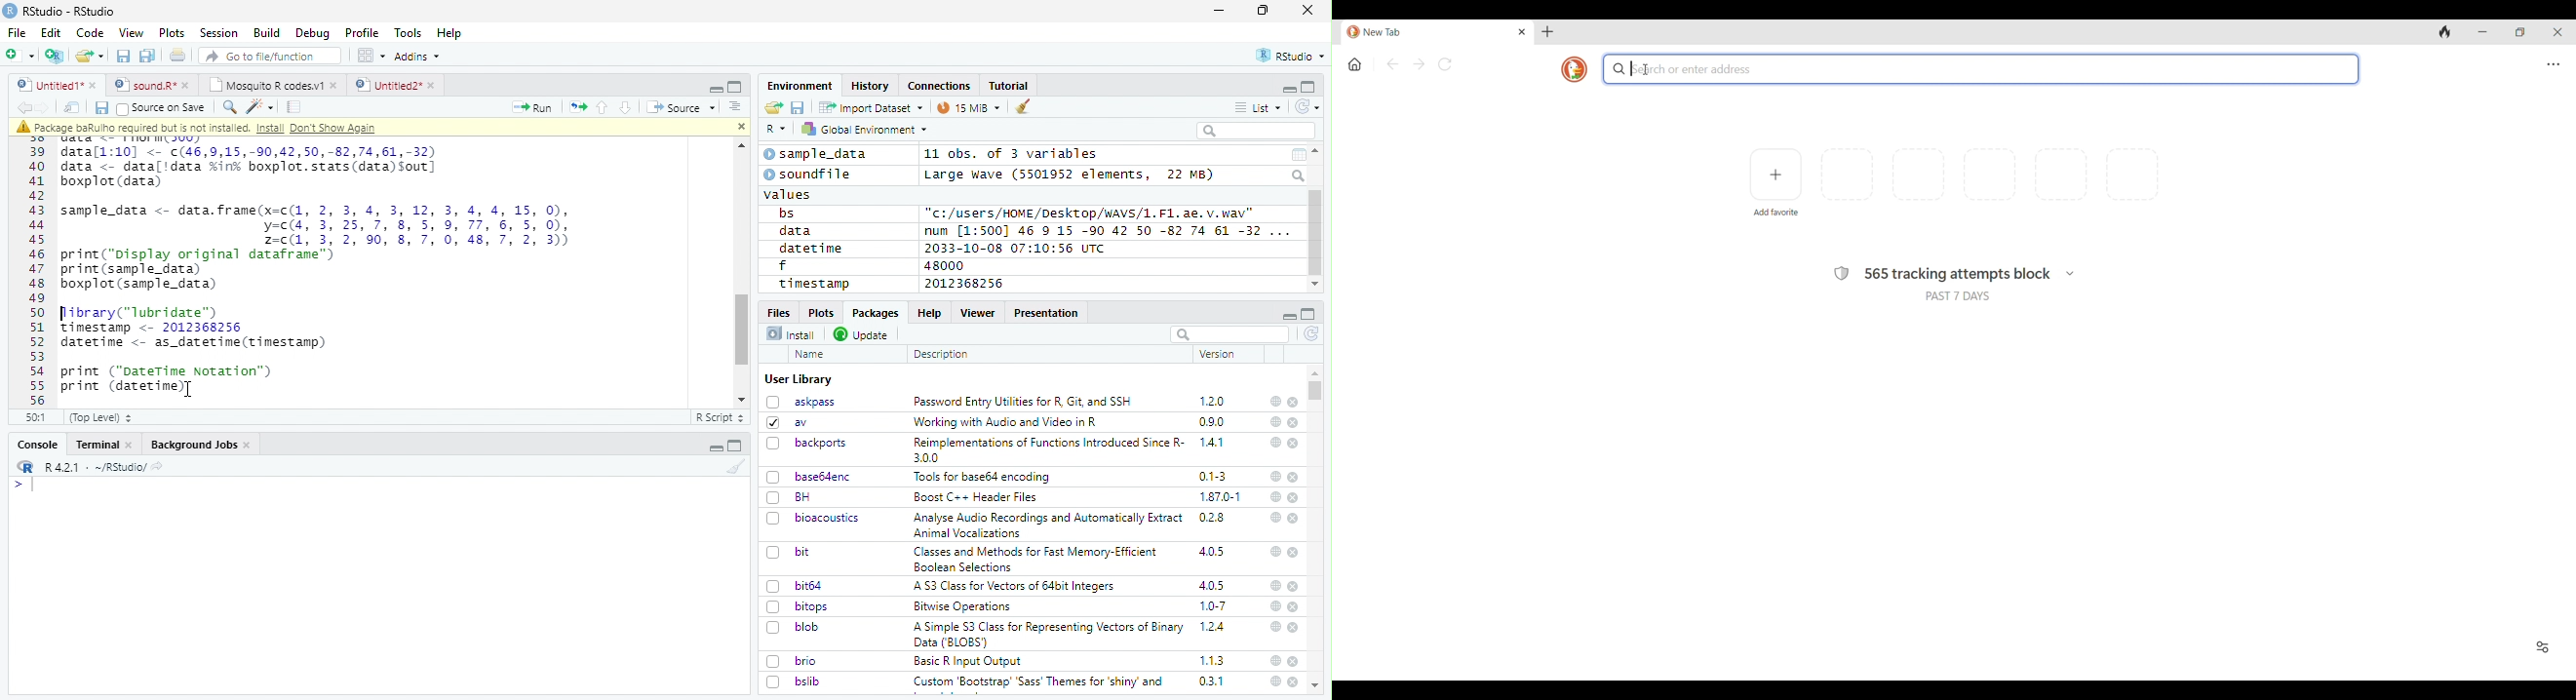 This screenshot has width=2576, height=700. Describe the element at coordinates (16, 32) in the screenshot. I see `File` at that location.